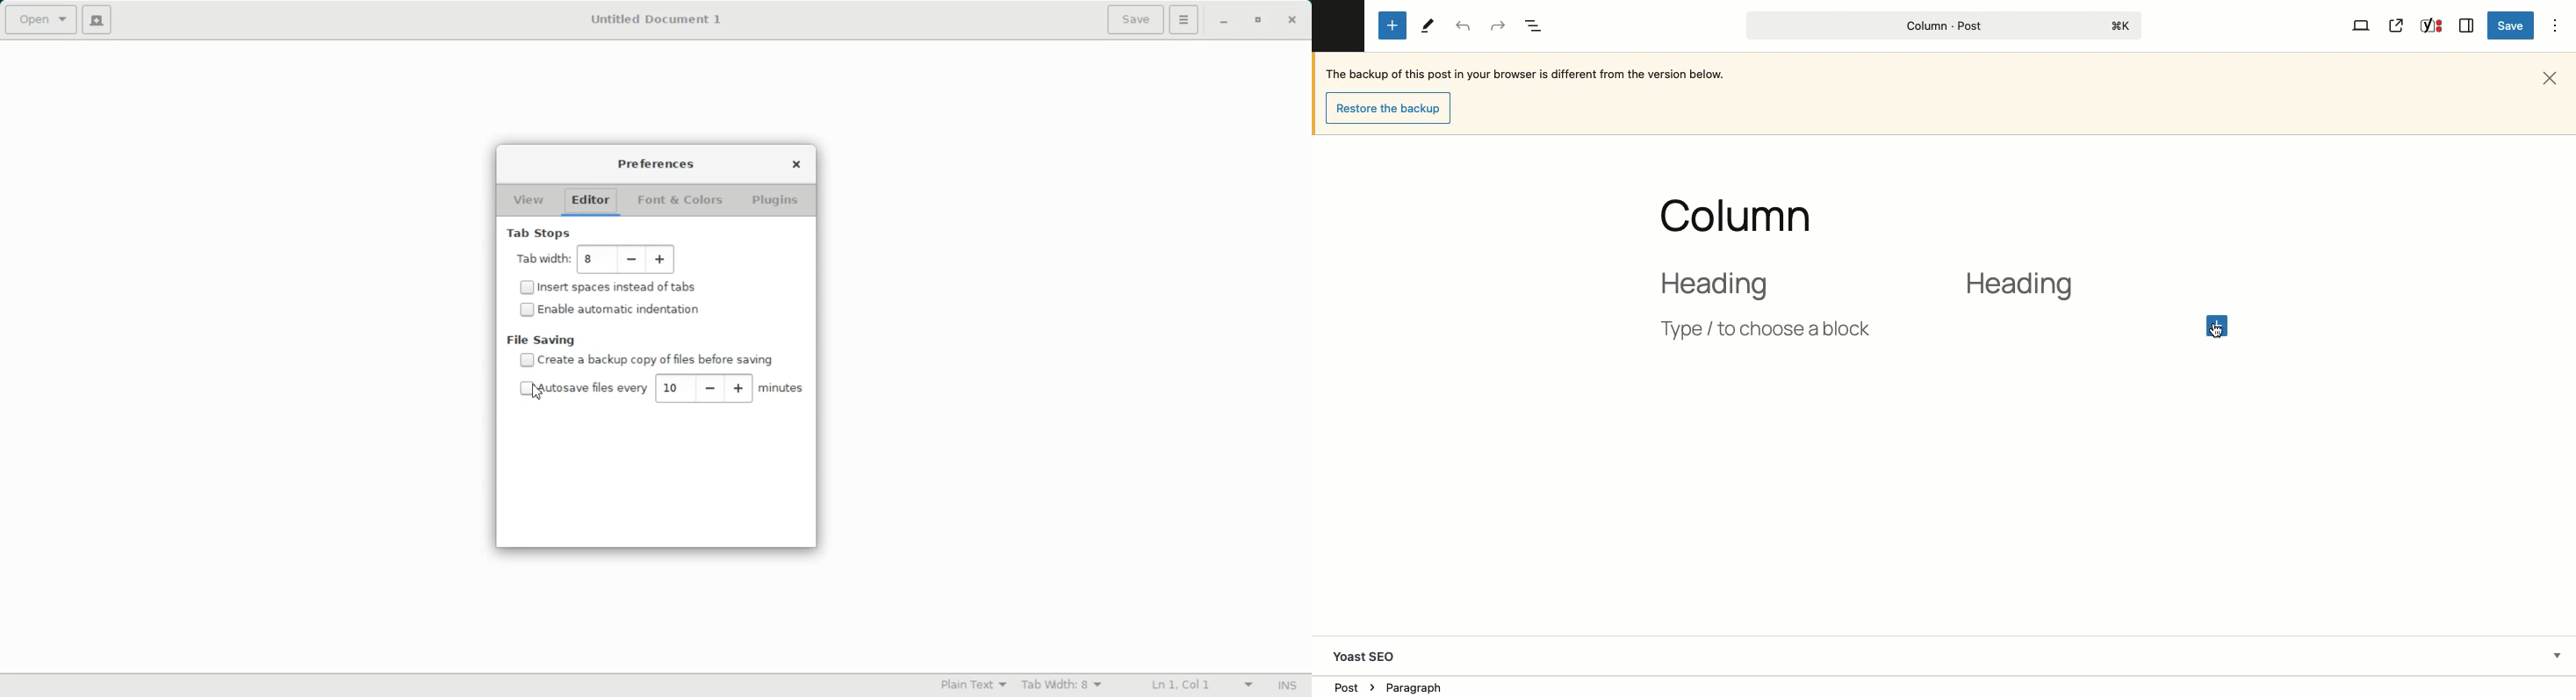  Describe the element at coordinates (2513, 26) in the screenshot. I see `Save` at that location.